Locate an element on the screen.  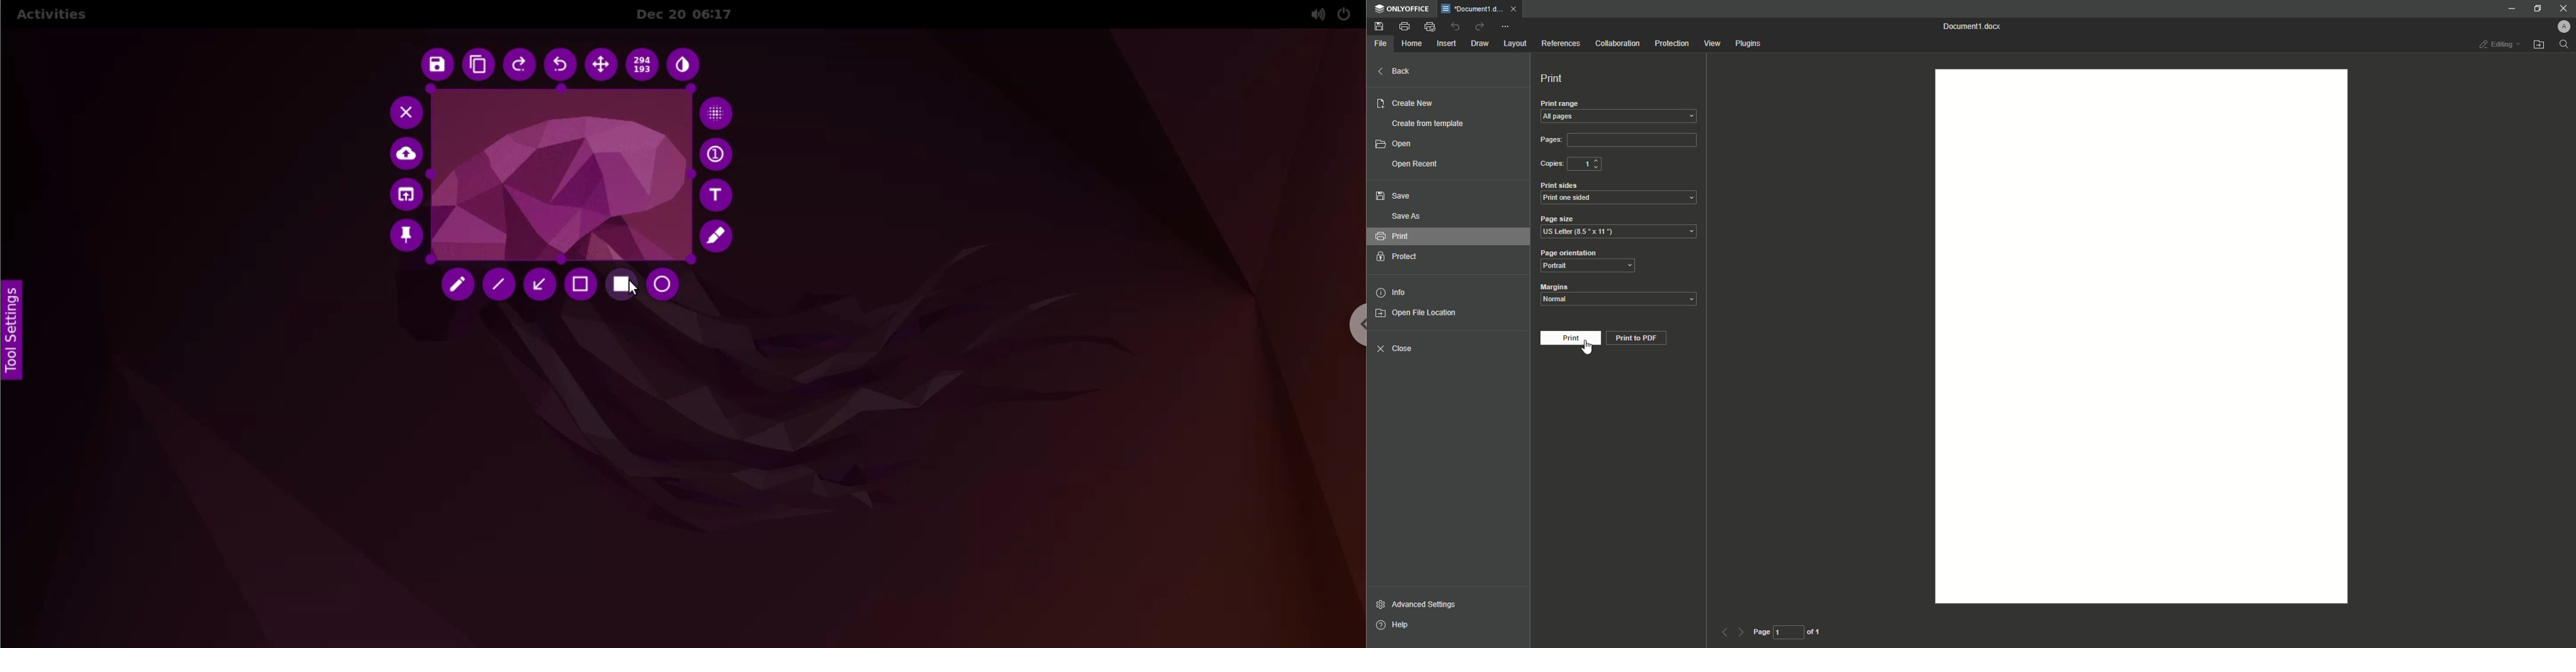
Protection is located at coordinates (1673, 42).